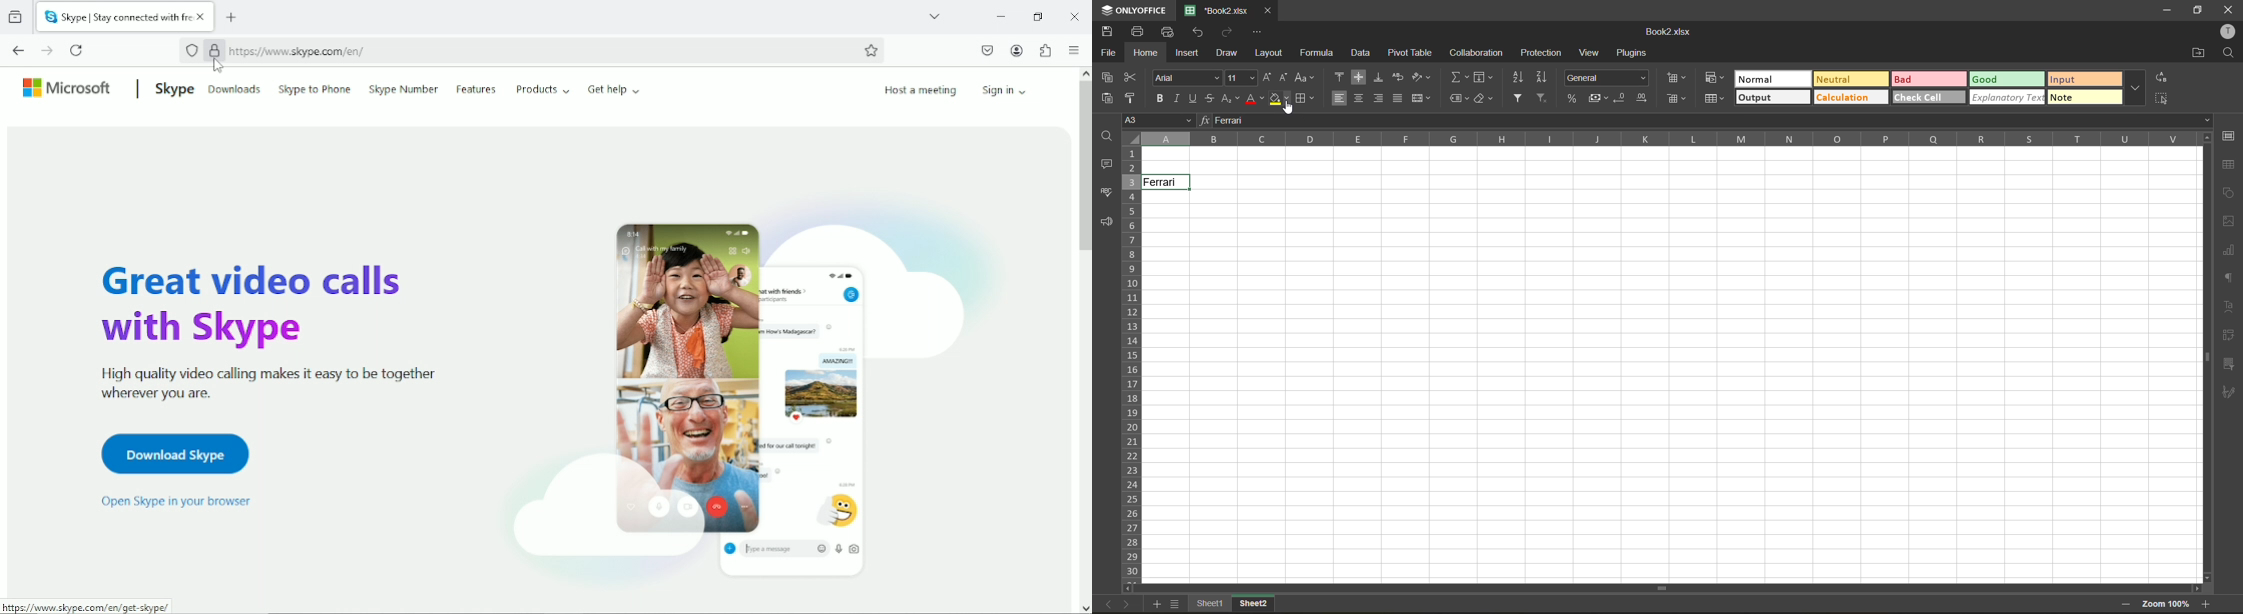 This screenshot has height=616, width=2268. What do you see at coordinates (175, 501) in the screenshot?
I see `open skype in your browser` at bounding box center [175, 501].